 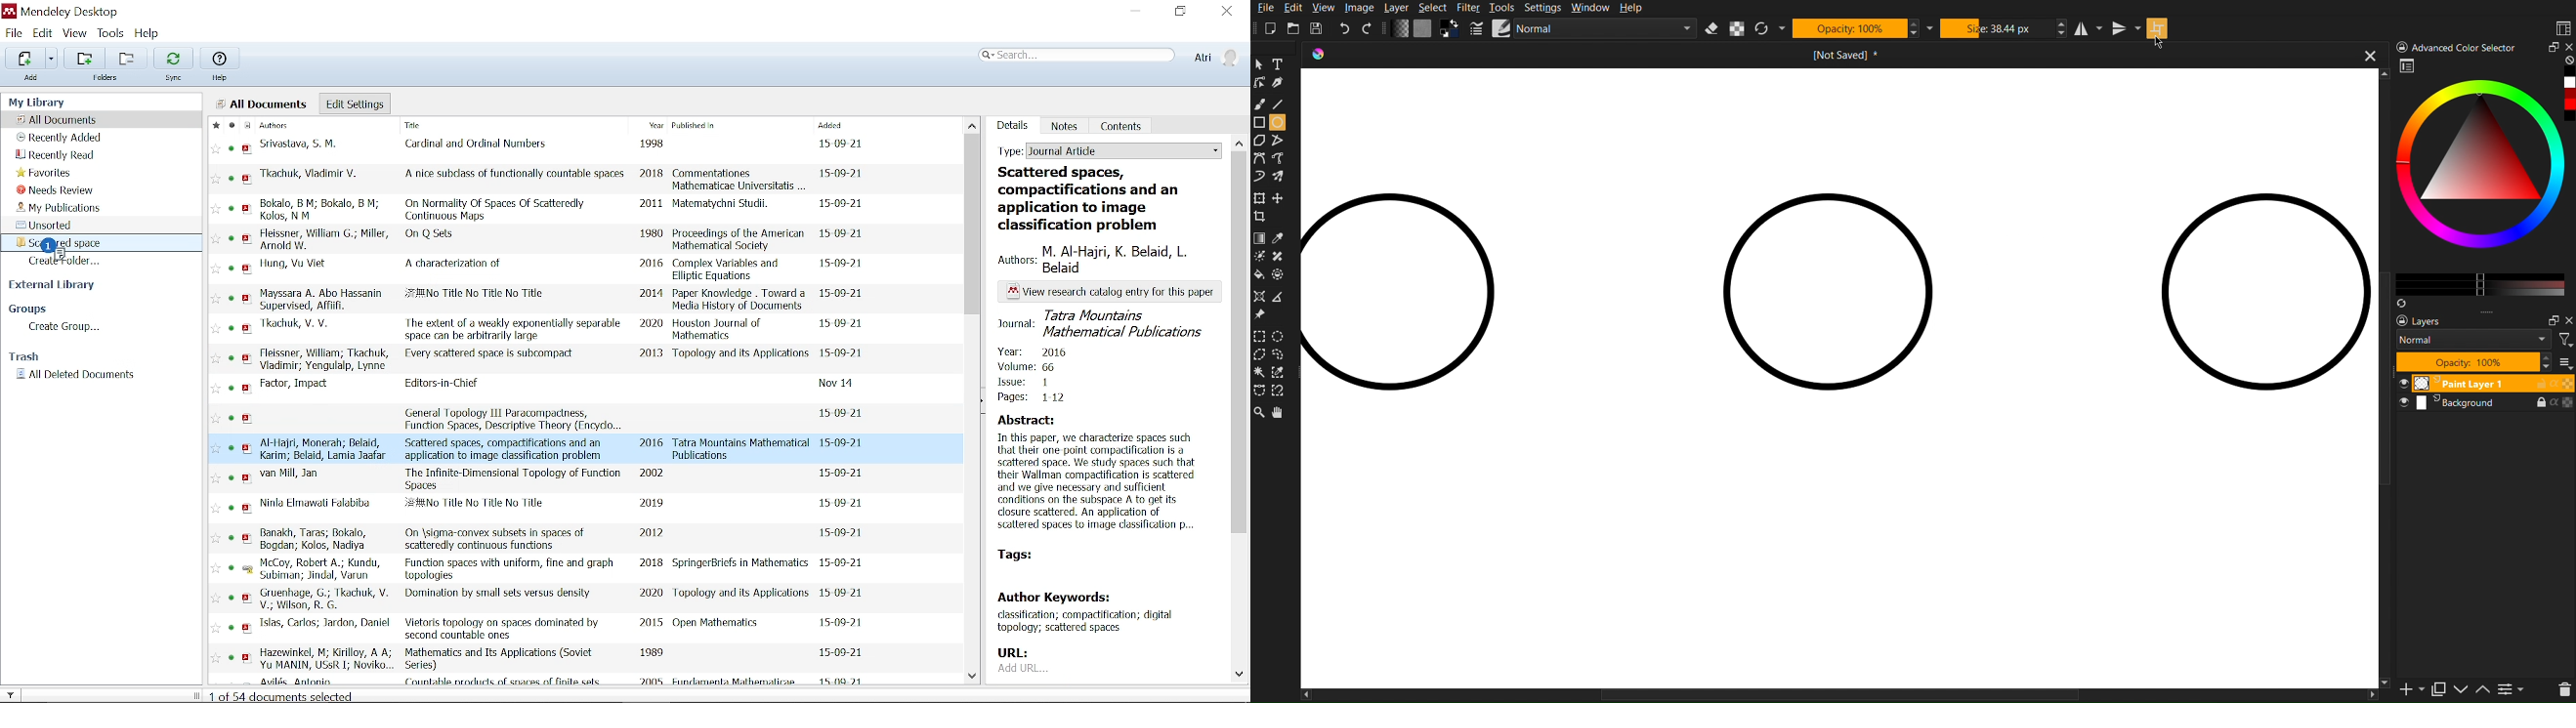 What do you see at coordinates (2484, 691) in the screenshot?
I see `up` at bounding box center [2484, 691].